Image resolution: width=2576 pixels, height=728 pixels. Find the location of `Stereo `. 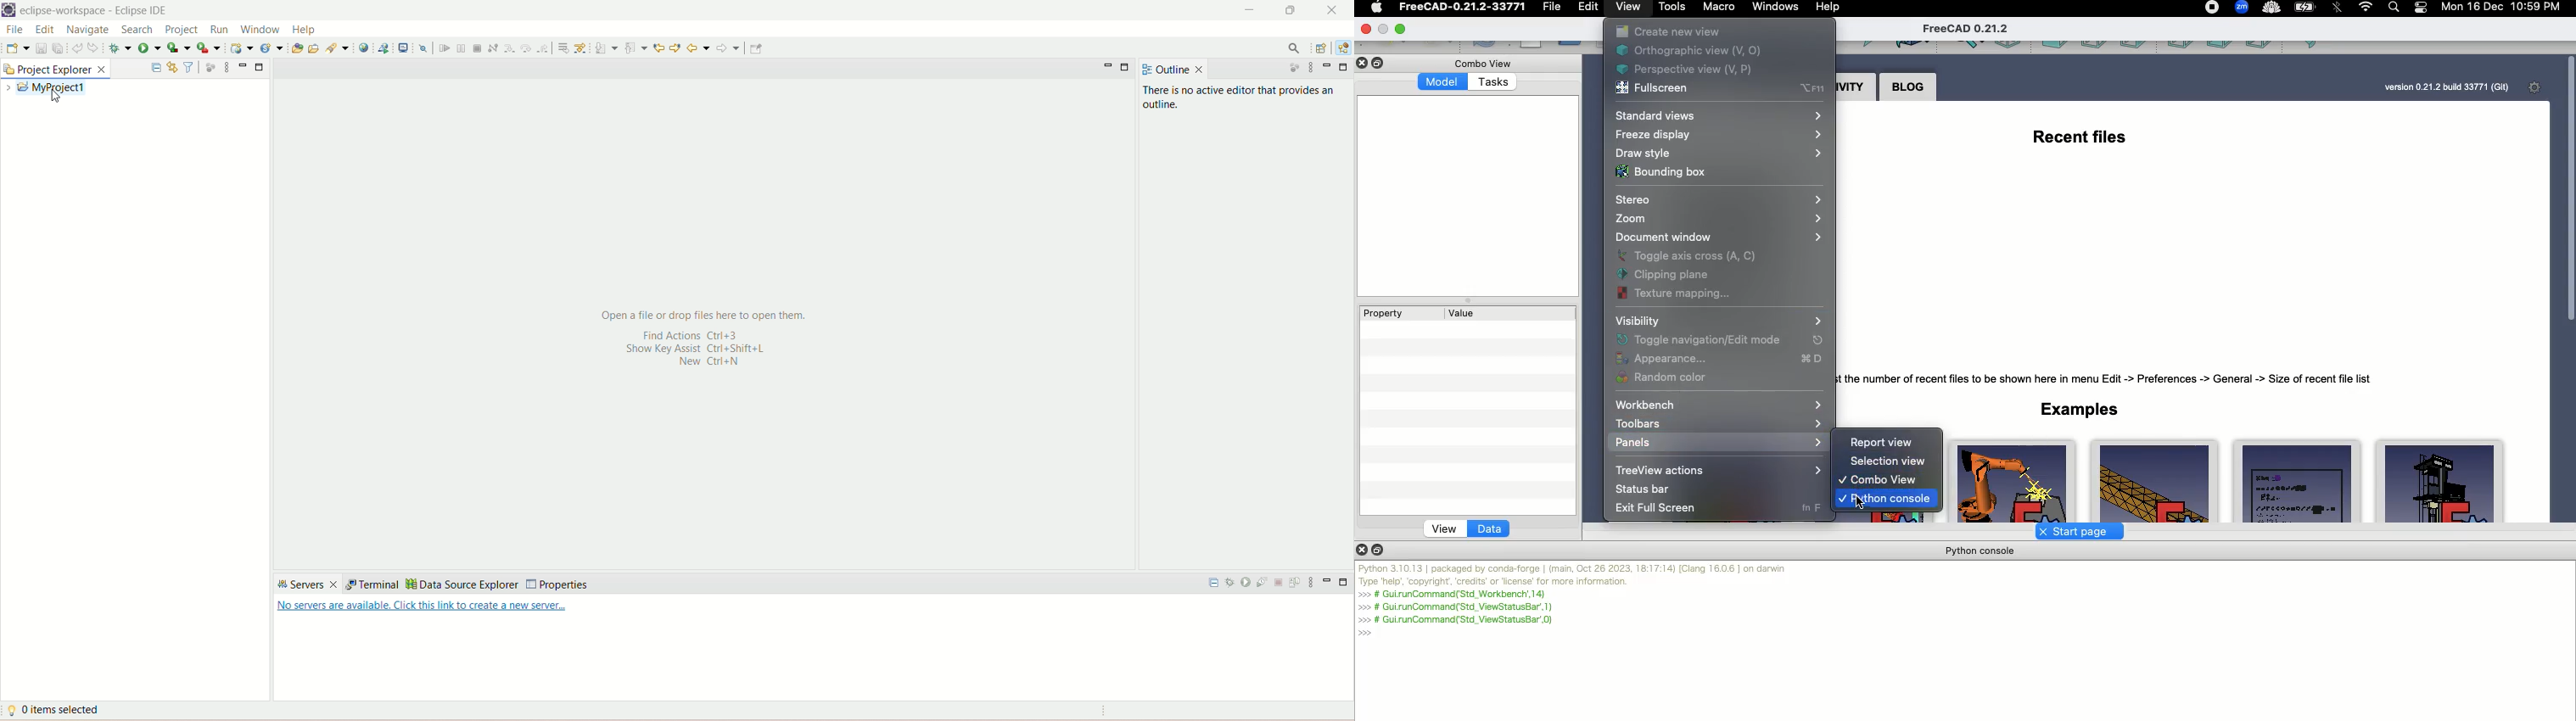

Stereo  is located at coordinates (1723, 201).